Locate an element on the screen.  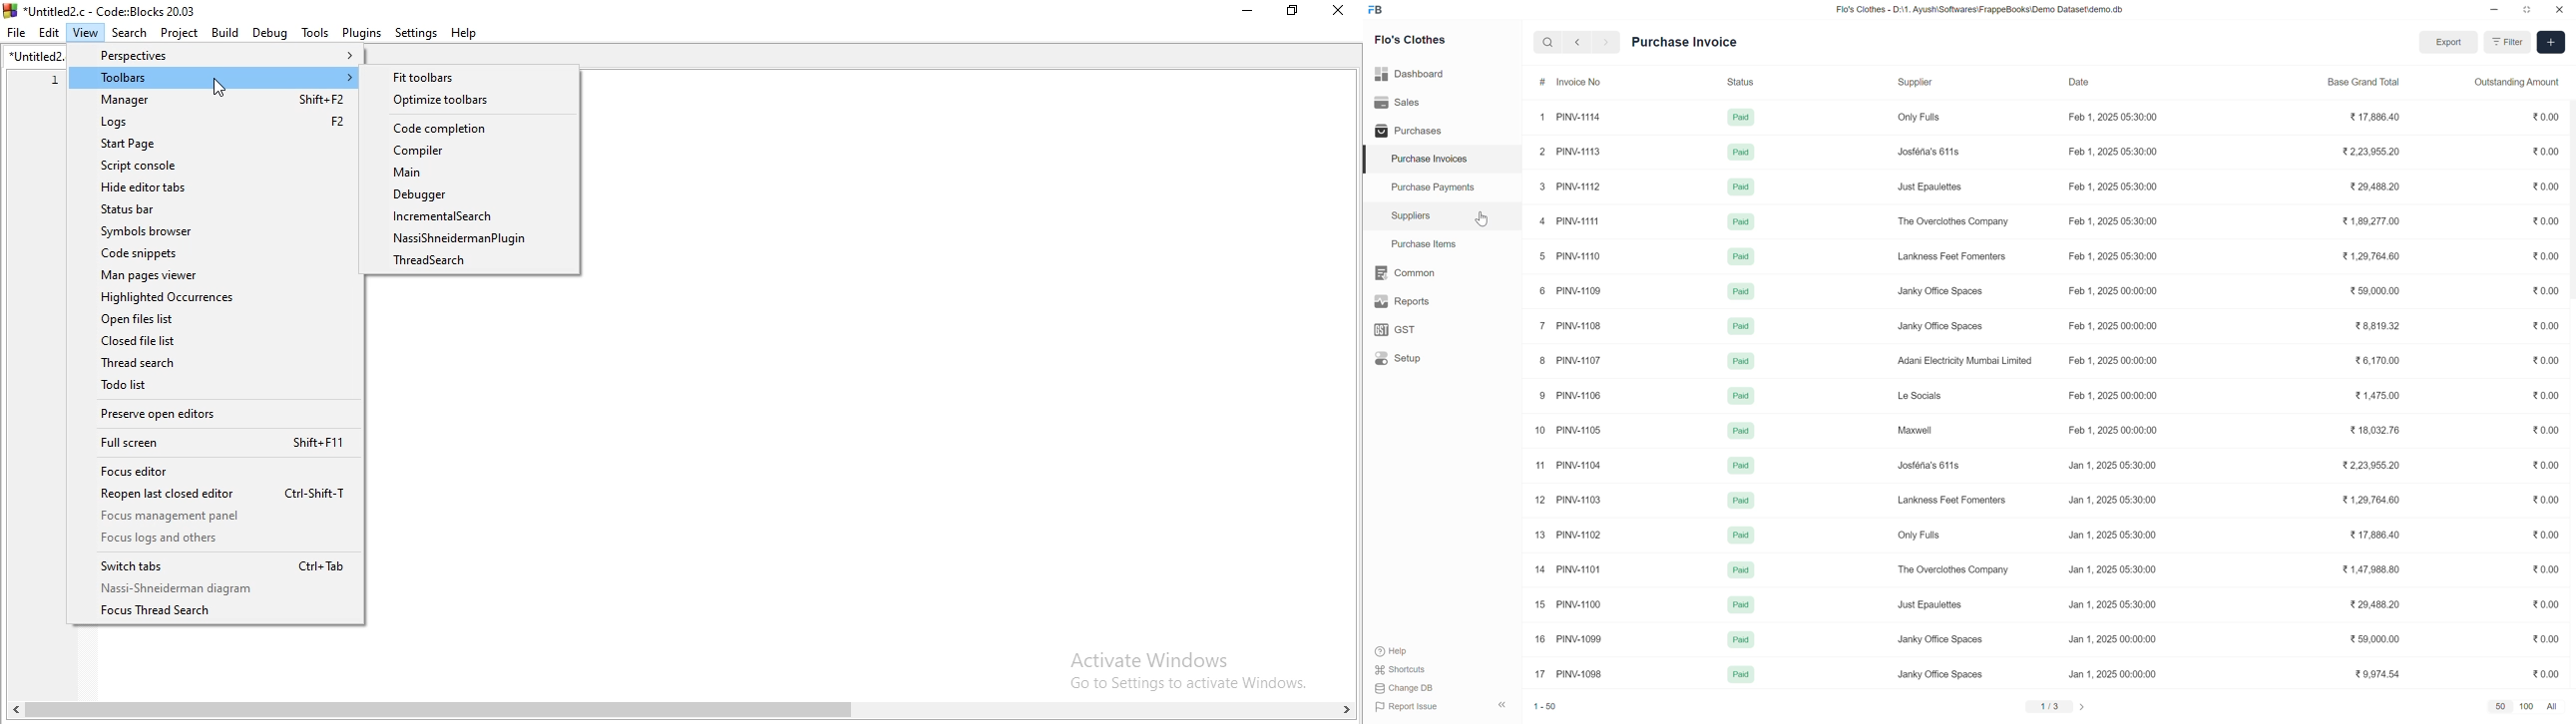
Thread search is located at coordinates (473, 262).